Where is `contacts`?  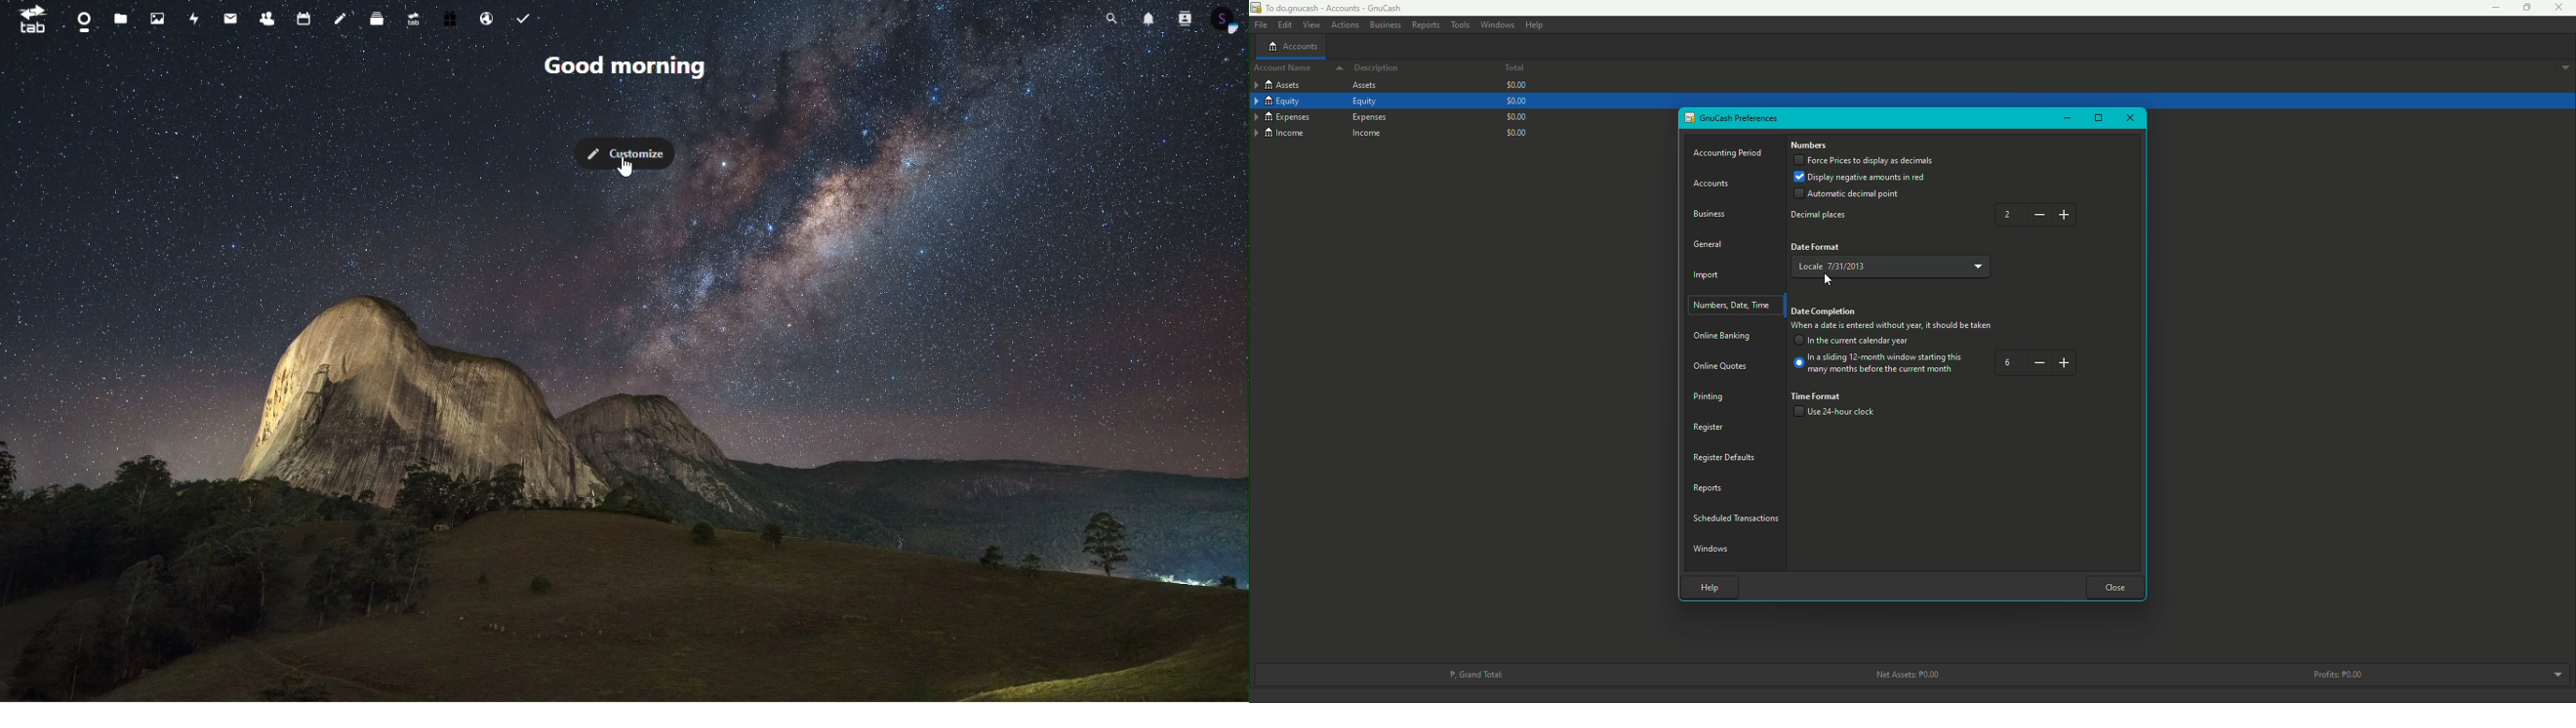
contacts is located at coordinates (266, 18).